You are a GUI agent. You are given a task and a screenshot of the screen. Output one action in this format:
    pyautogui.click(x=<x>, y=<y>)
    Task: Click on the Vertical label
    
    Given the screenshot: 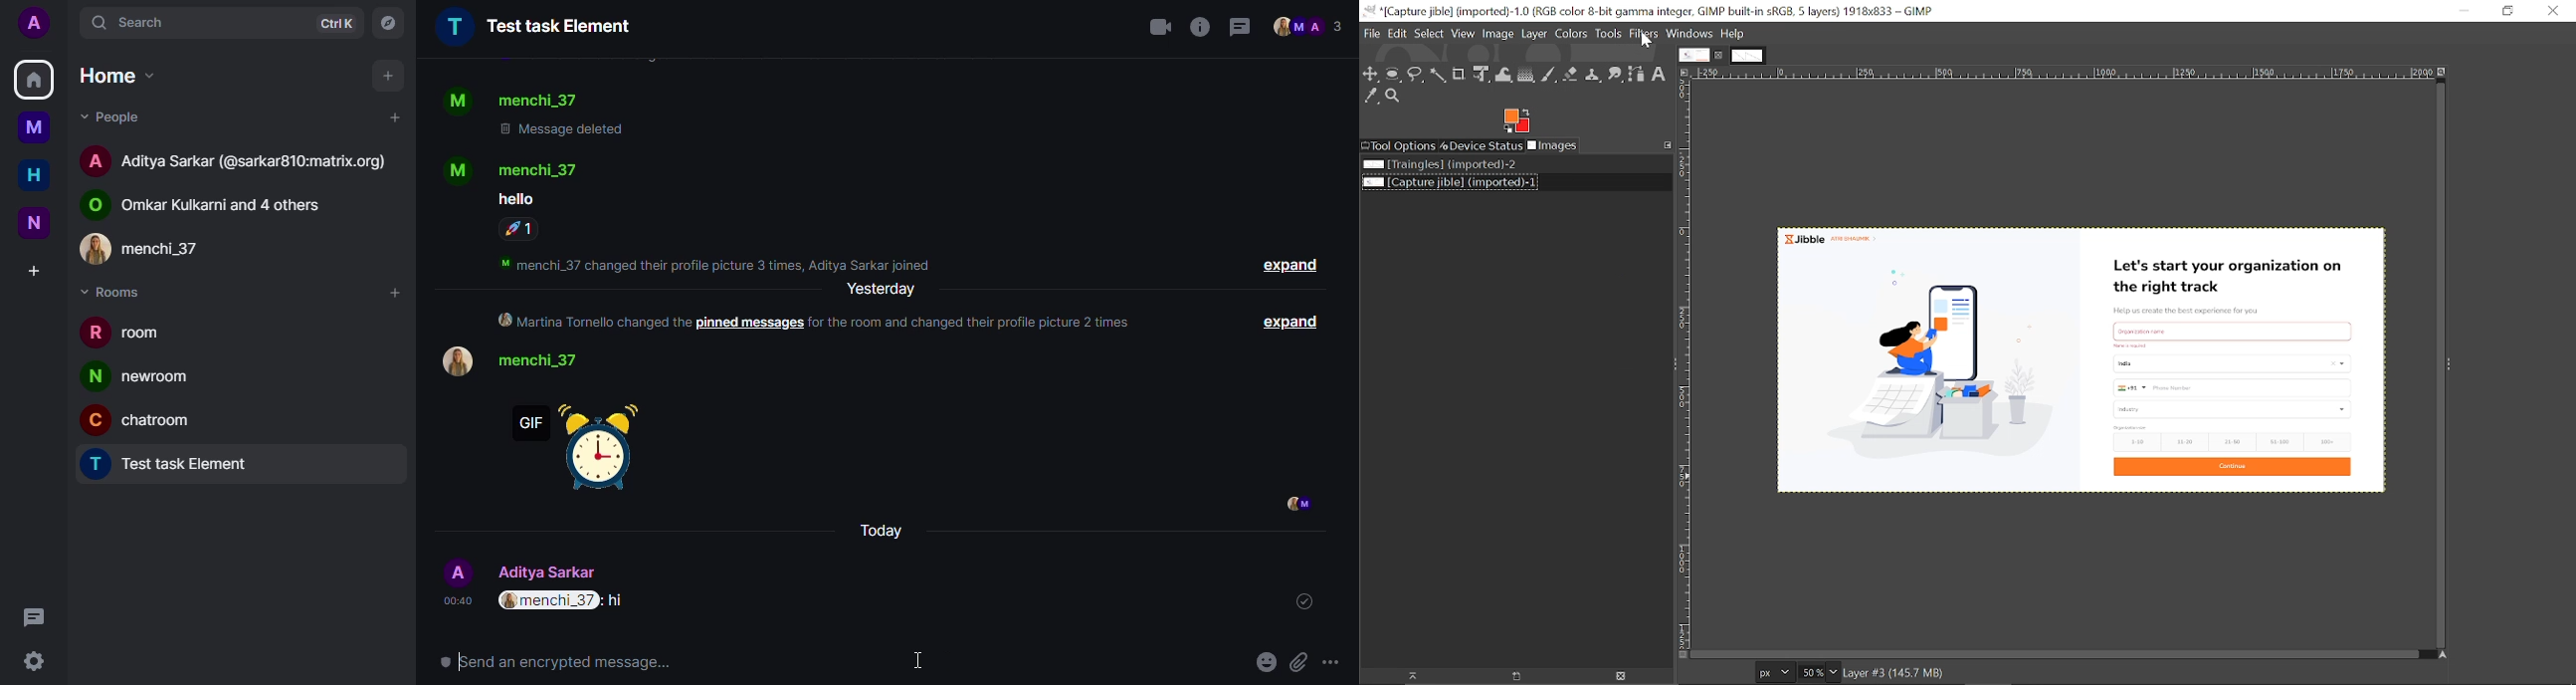 What is the action you would take?
    pyautogui.click(x=1683, y=364)
    